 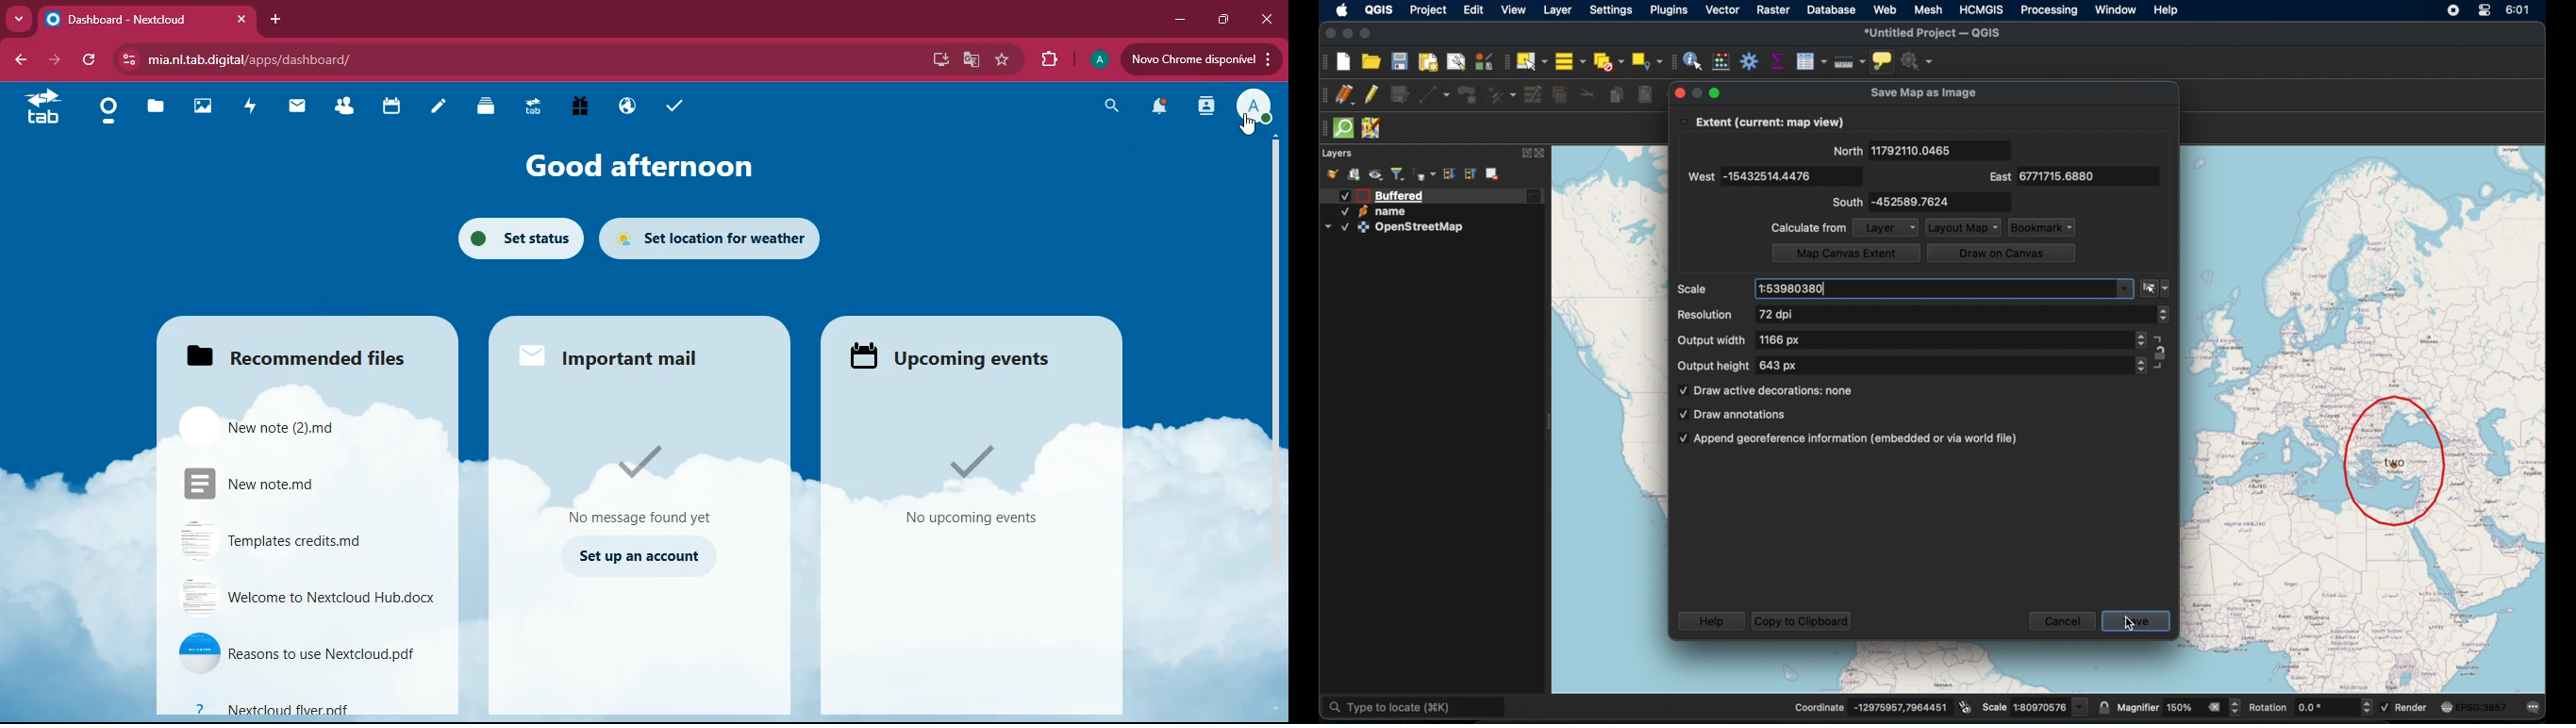 I want to click on google translate, so click(x=972, y=58).